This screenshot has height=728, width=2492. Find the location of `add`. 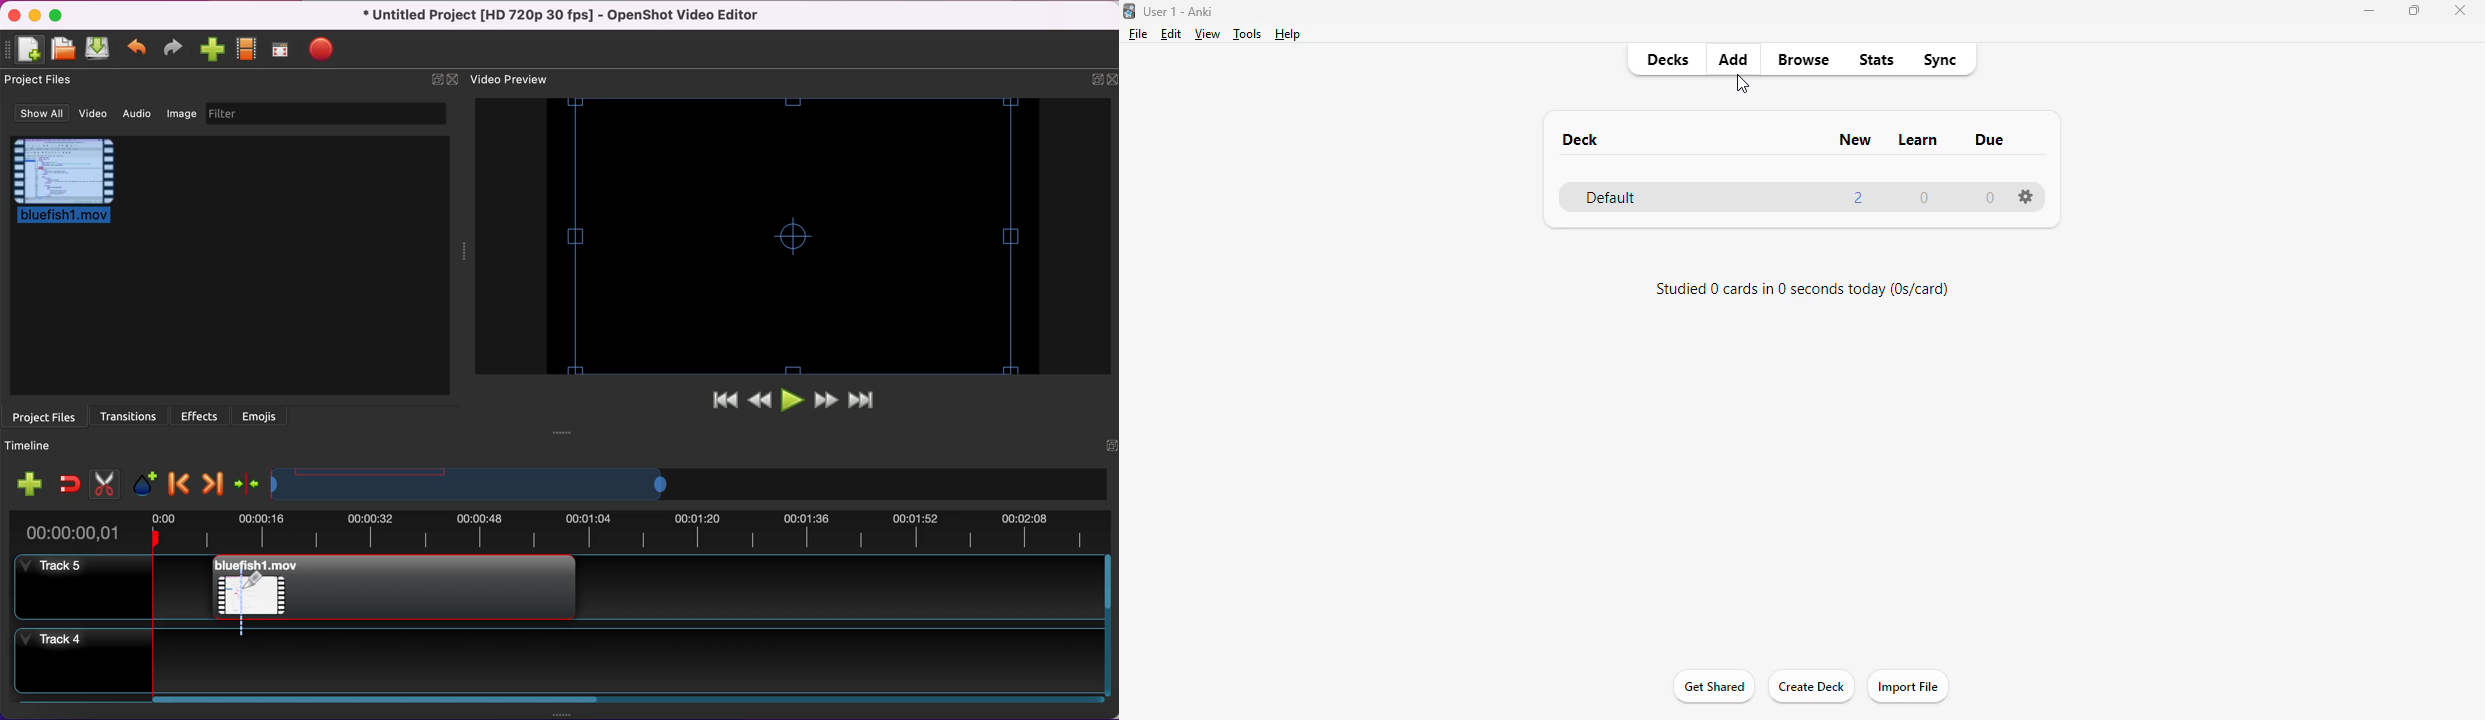

add is located at coordinates (1734, 60).